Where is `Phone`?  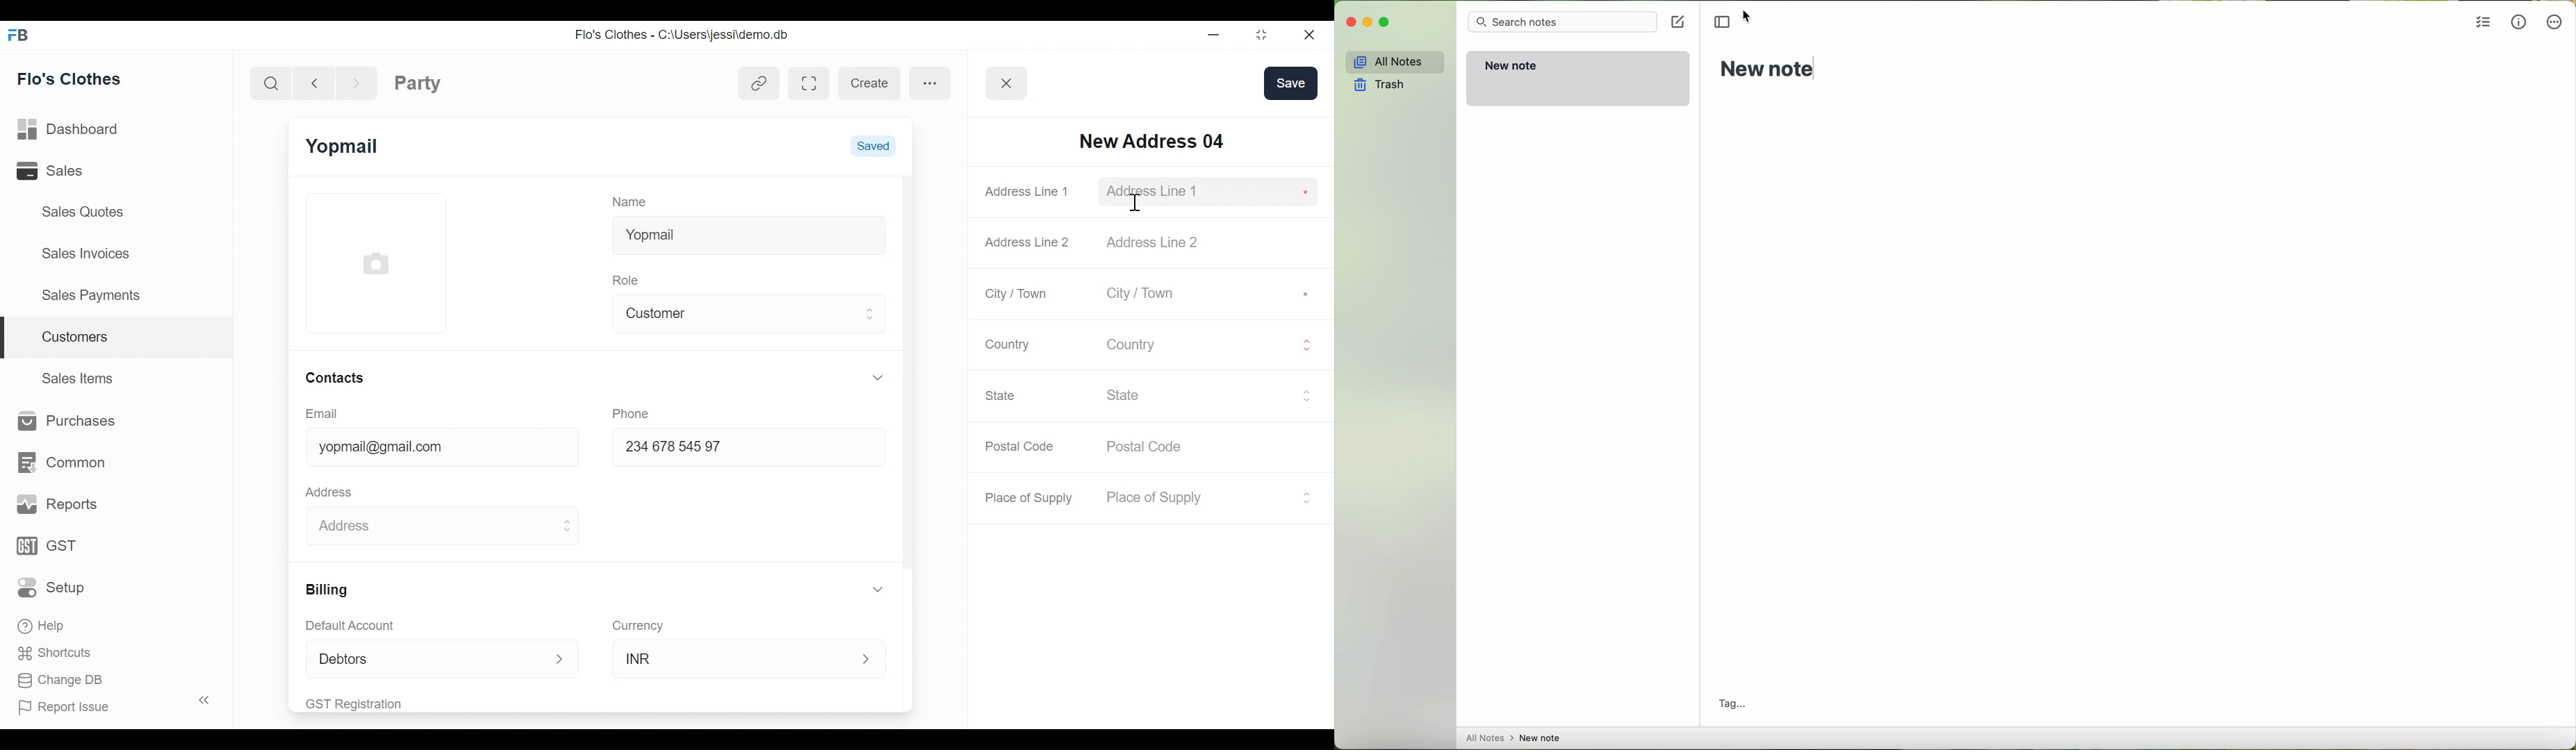
Phone is located at coordinates (635, 412).